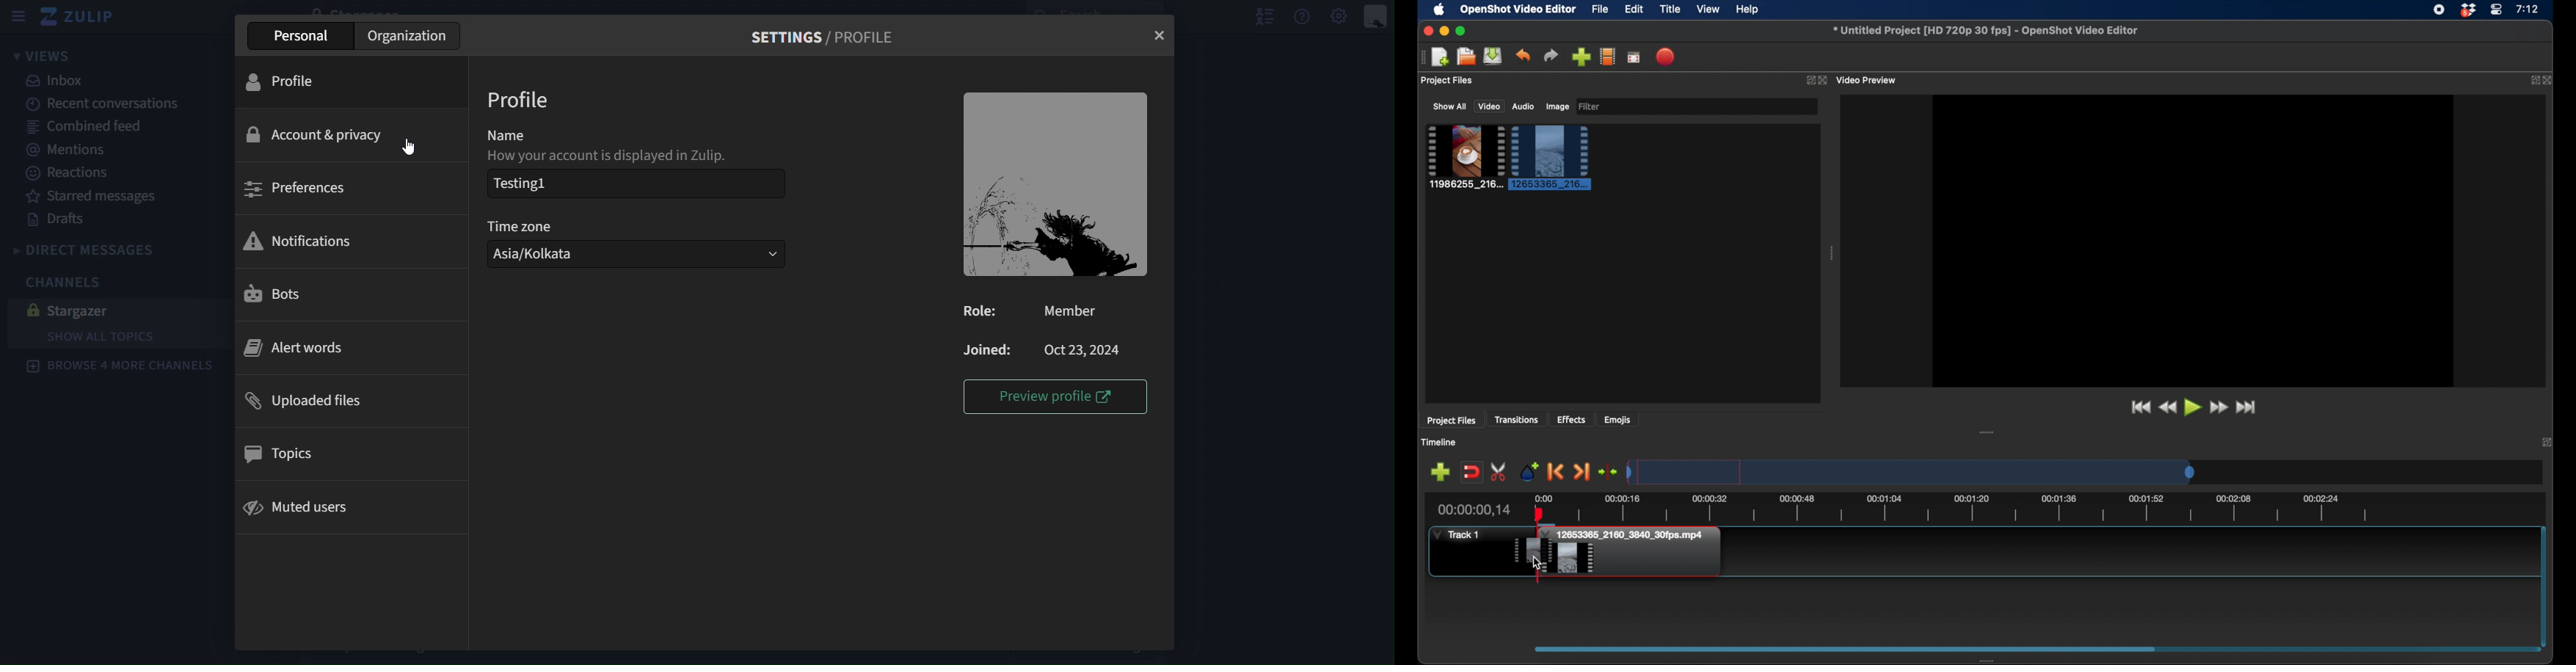  I want to click on expand, so click(2547, 441).